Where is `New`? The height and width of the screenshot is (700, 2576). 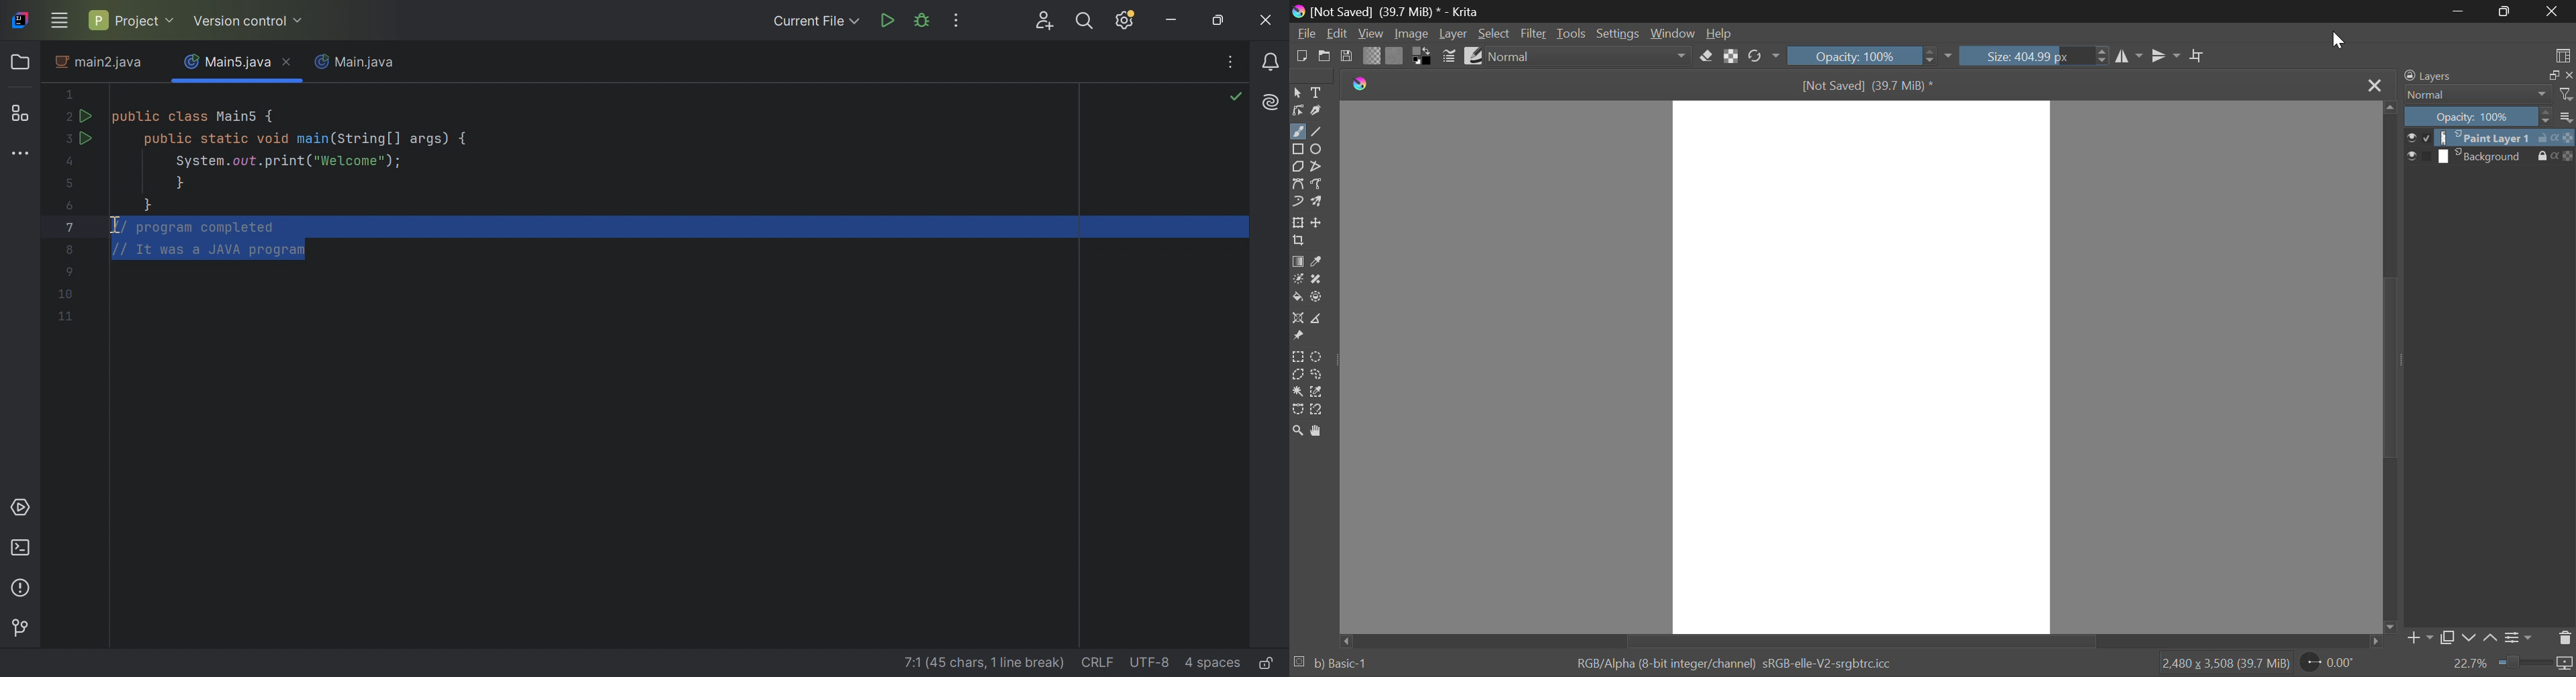 New is located at coordinates (1301, 55).